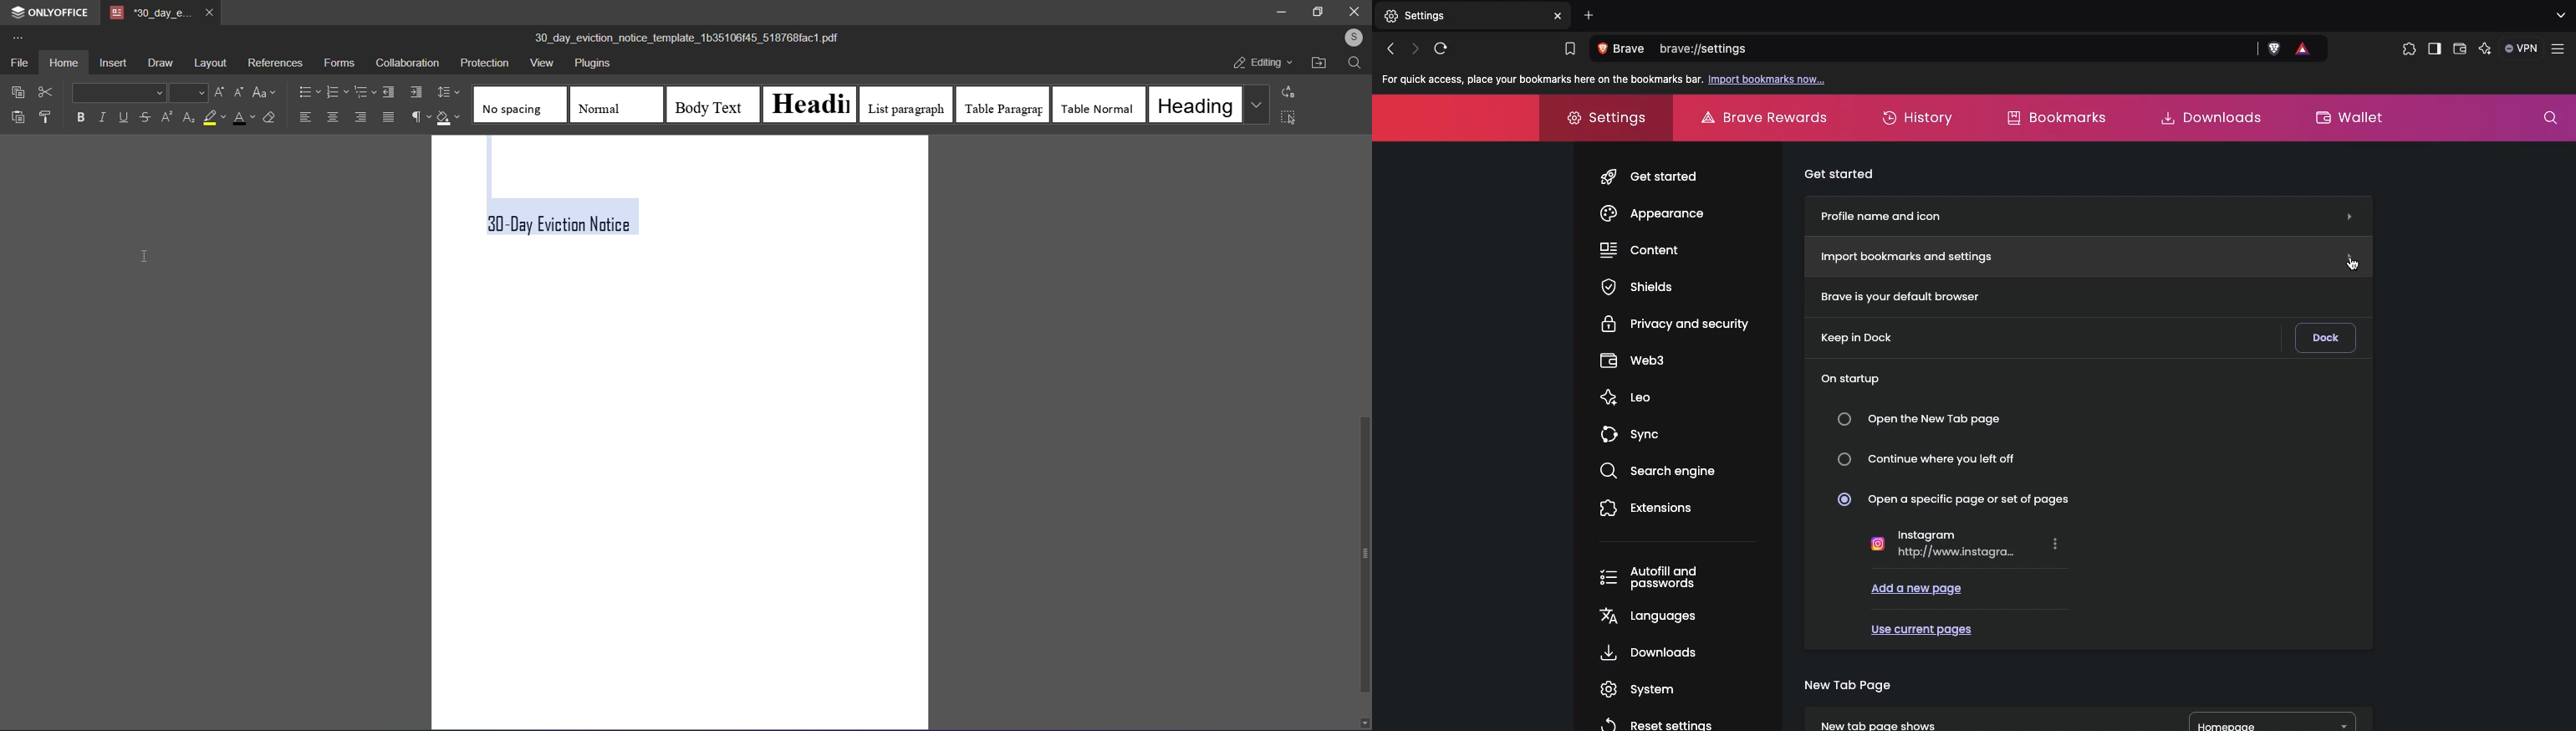  I want to click on Customize and control brave, so click(2561, 49).